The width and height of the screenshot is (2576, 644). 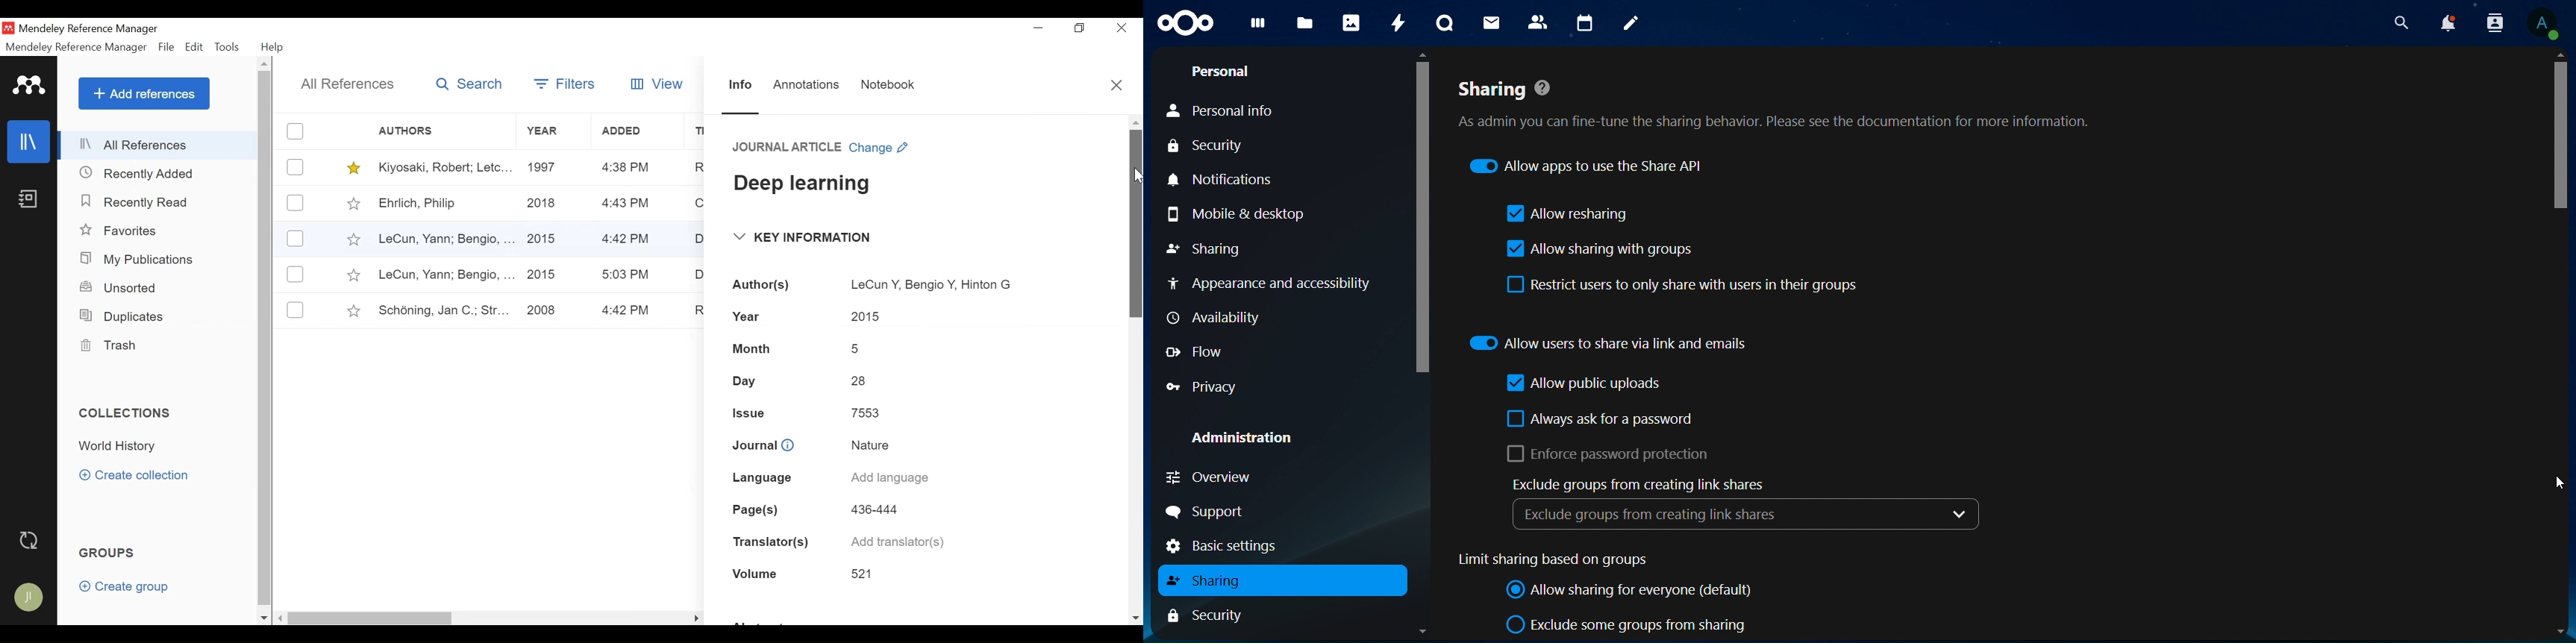 I want to click on Information, so click(x=741, y=85).